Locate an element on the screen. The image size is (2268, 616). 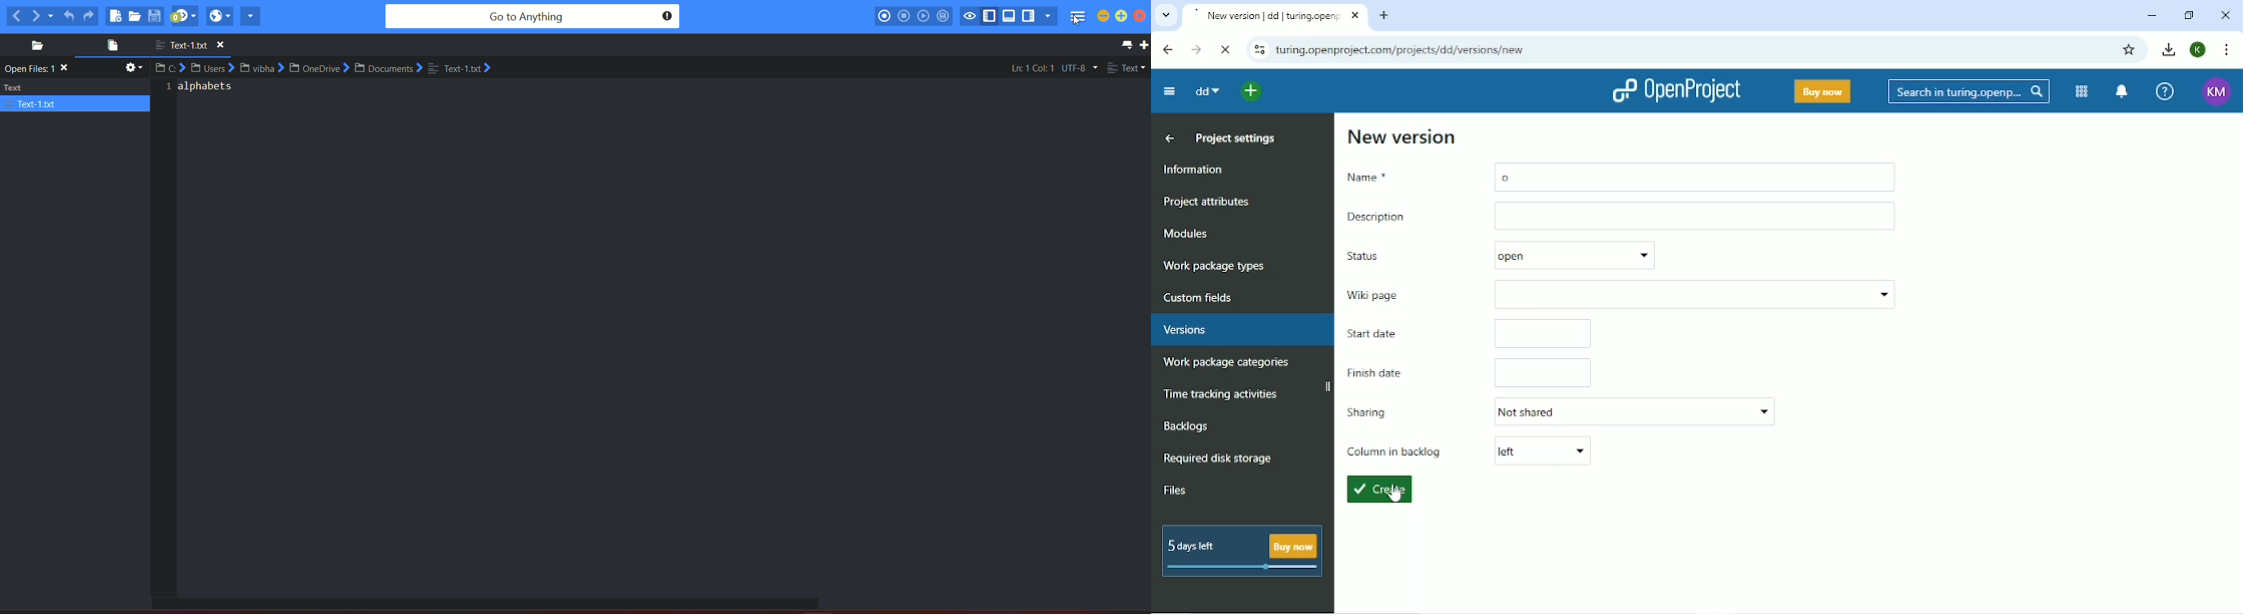
Customize and control google chrome is located at coordinates (2229, 50).